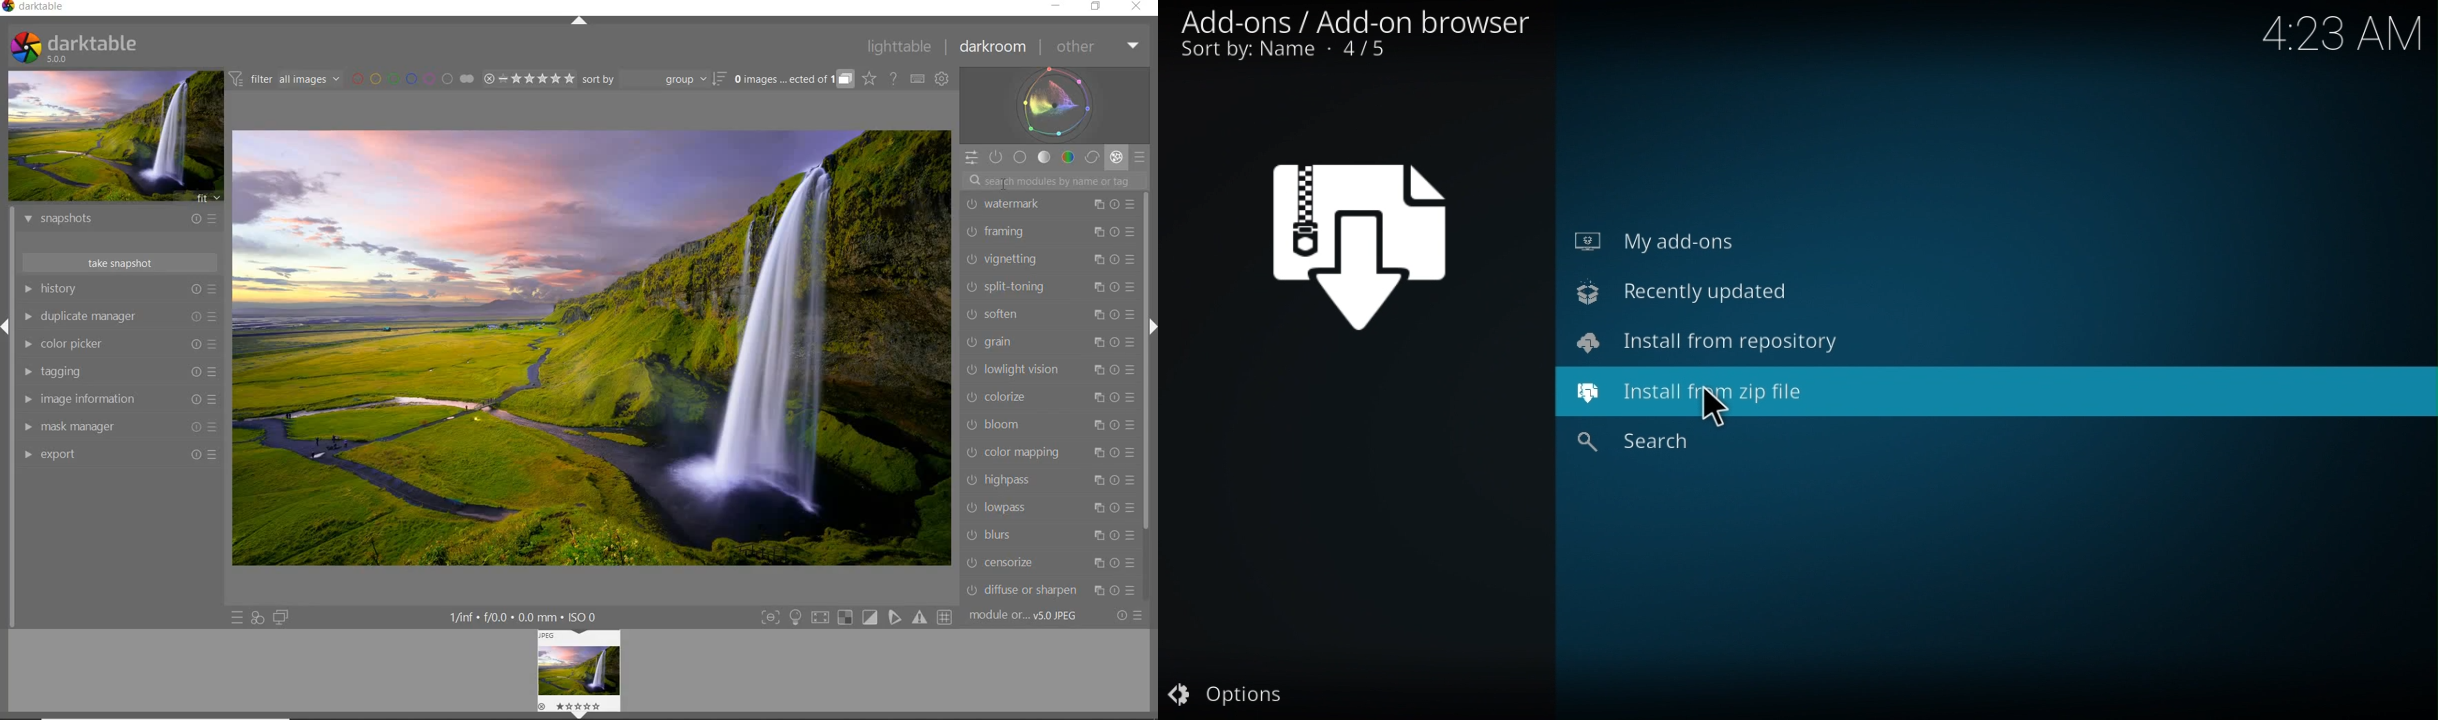  Describe the element at coordinates (1092, 157) in the screenshot. I see `correct` at that location.